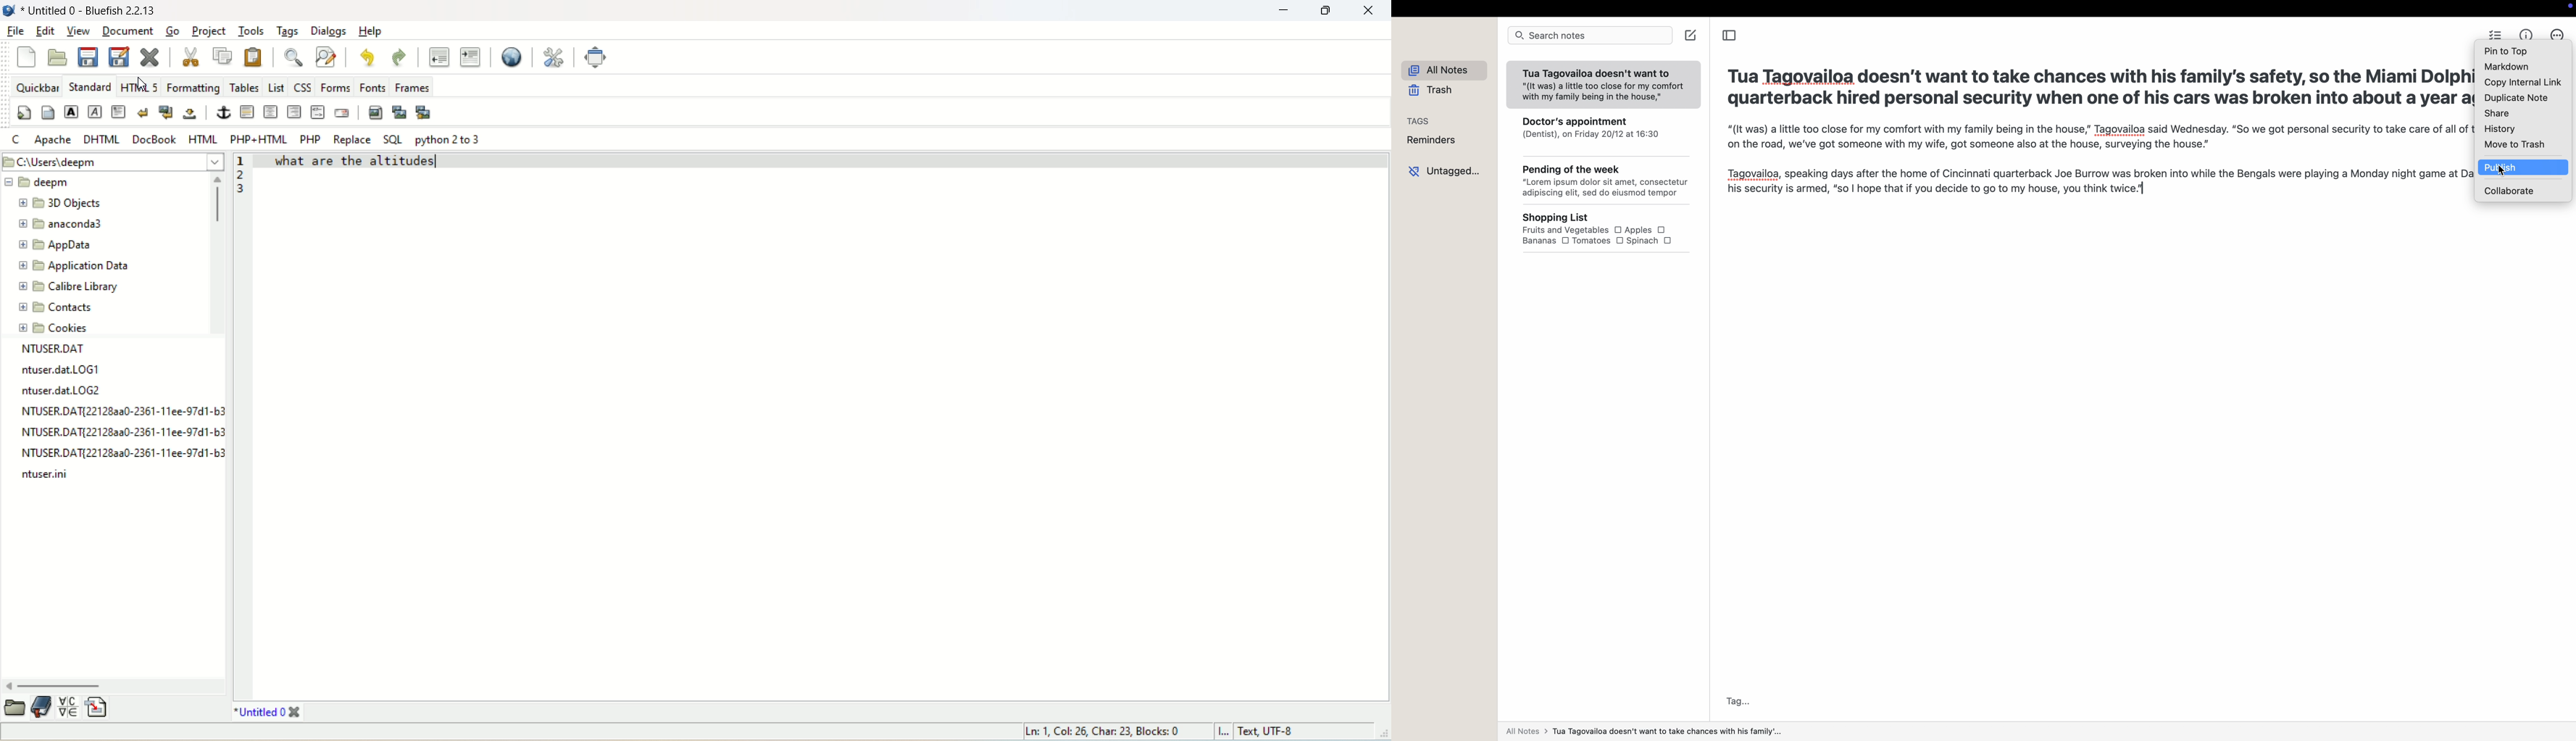 The image size is (2576, 756). What do you see at coordinates (207, 30) in the screenshot?
I see `project` at bounding box center [207, 30].